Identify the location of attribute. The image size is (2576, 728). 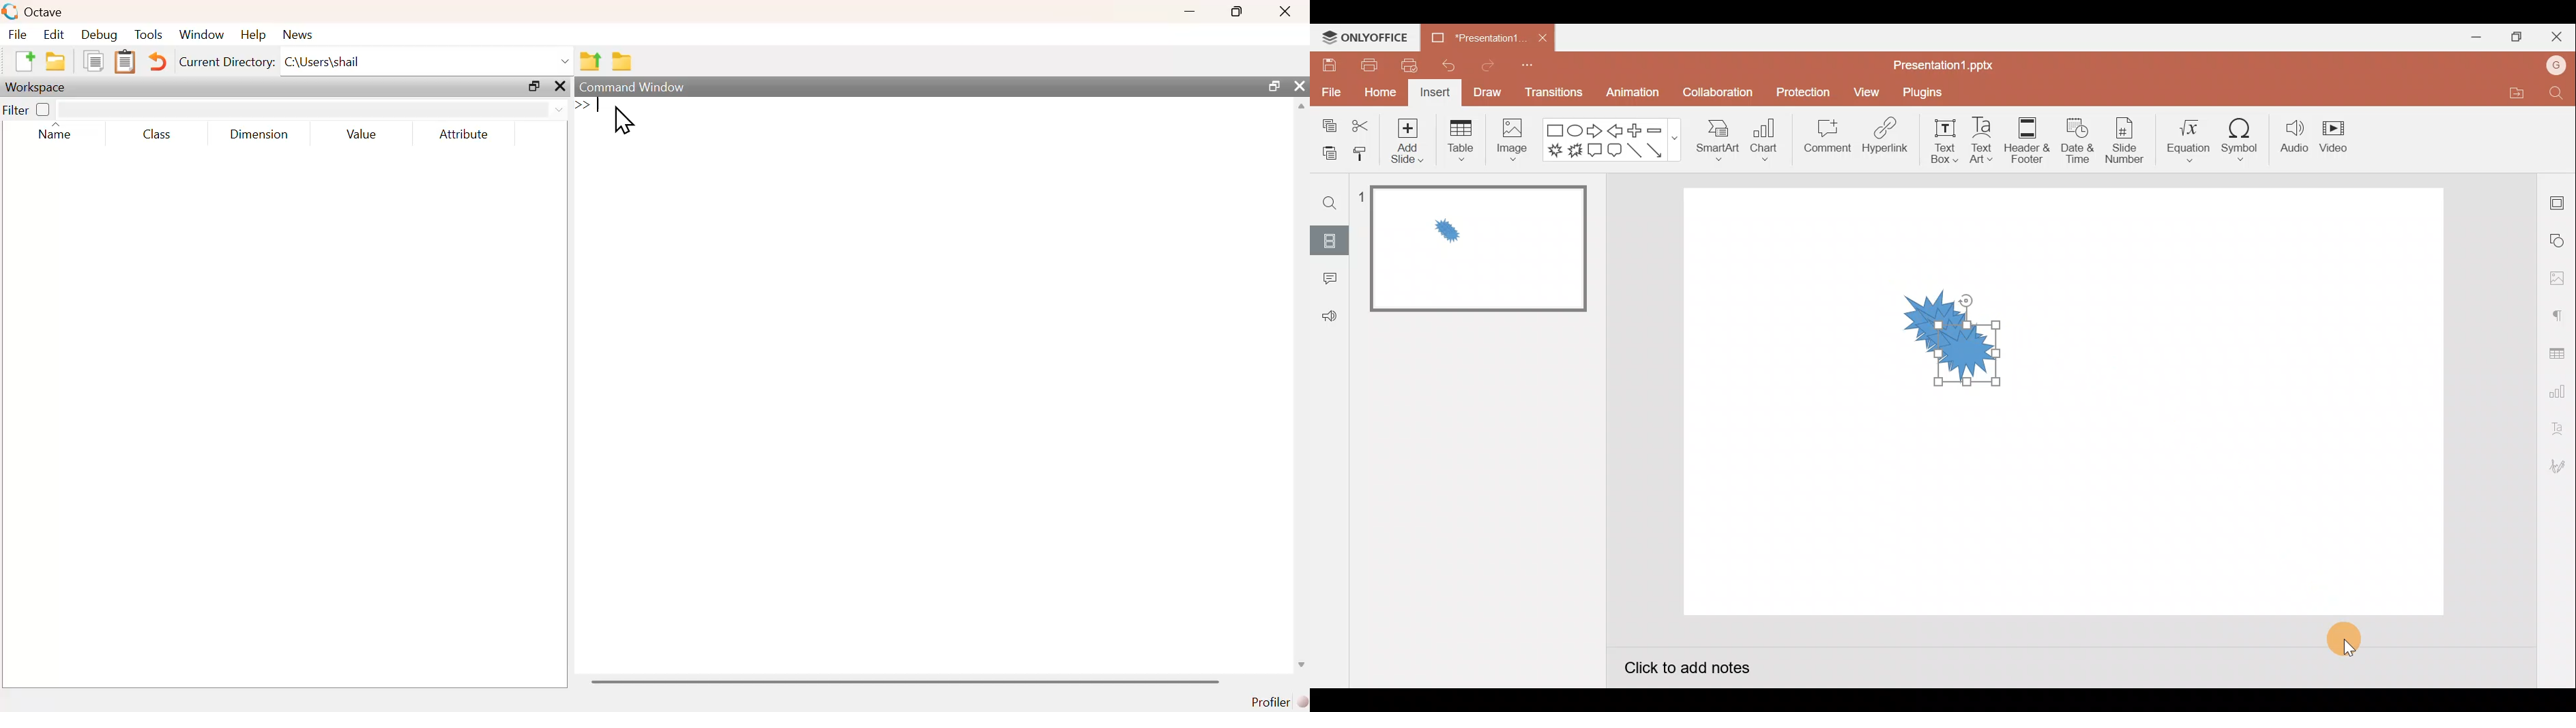
(468, 135).